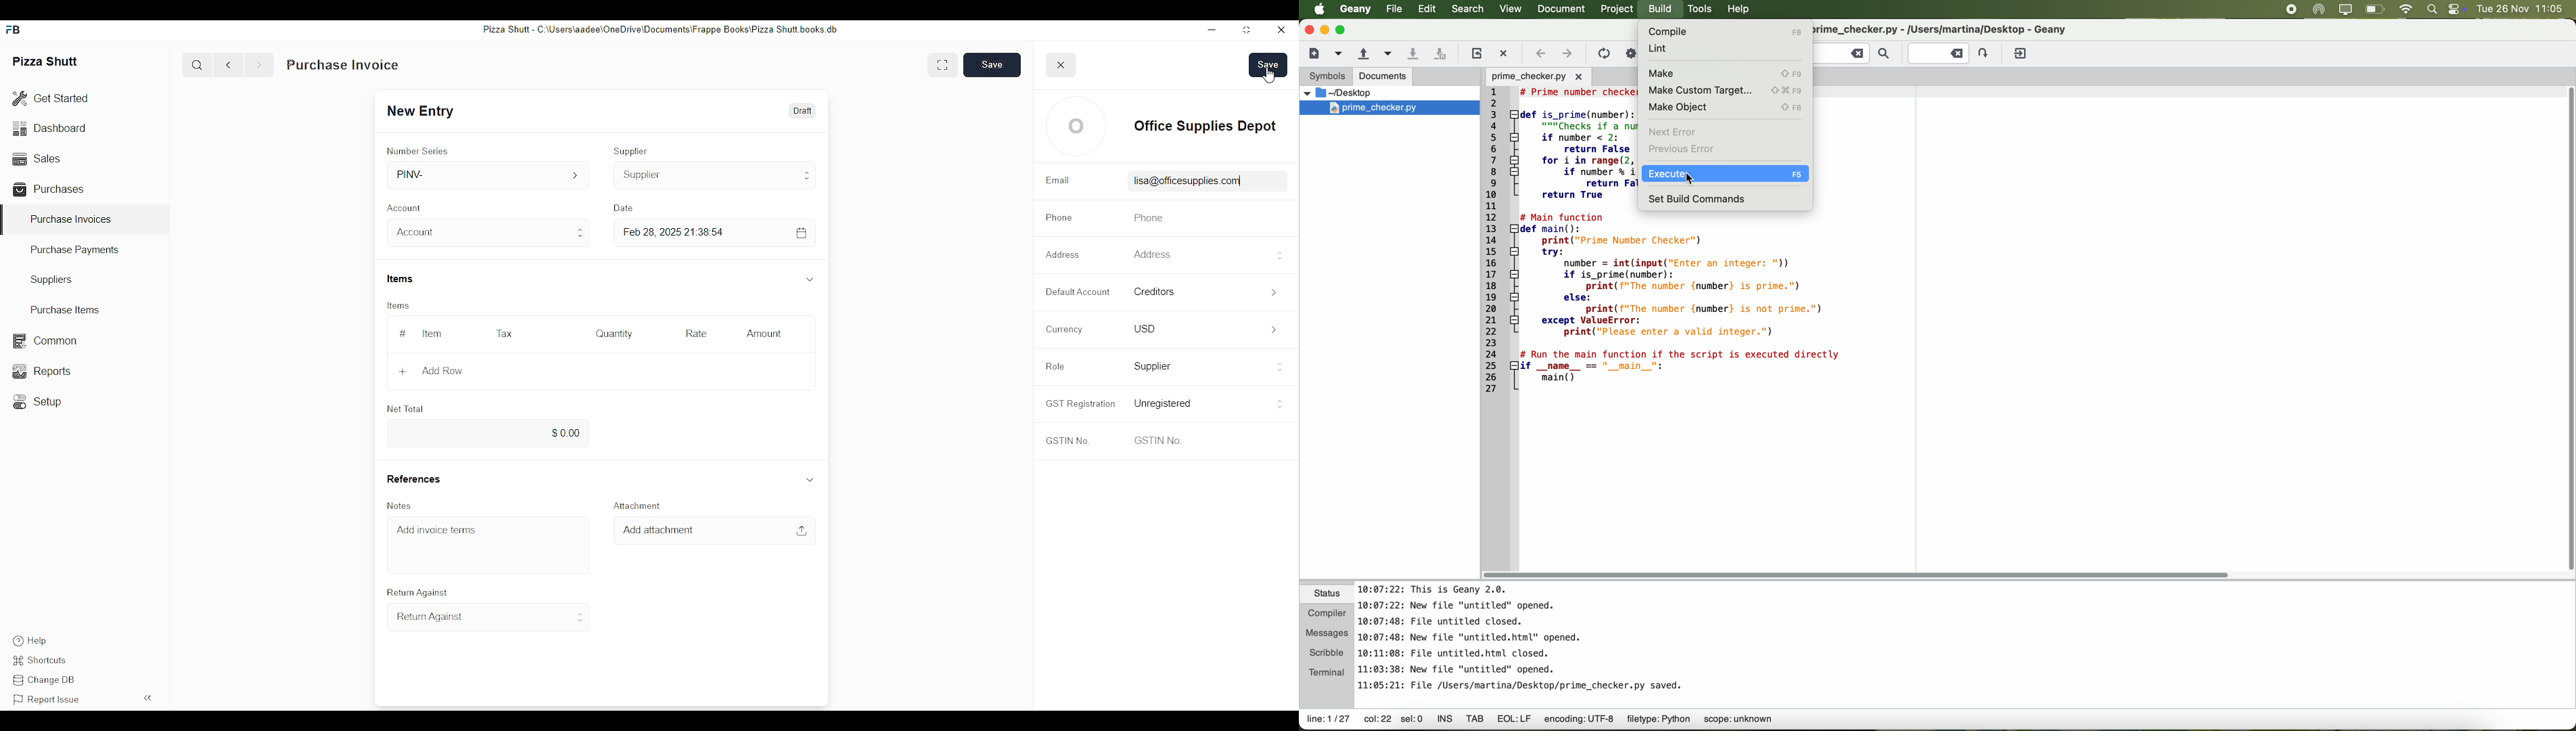 The width and height of the screenshot is (2576, 756). Describe the element at coordinates (1059, 218) in the screenshot. I see `Phone` at that location.